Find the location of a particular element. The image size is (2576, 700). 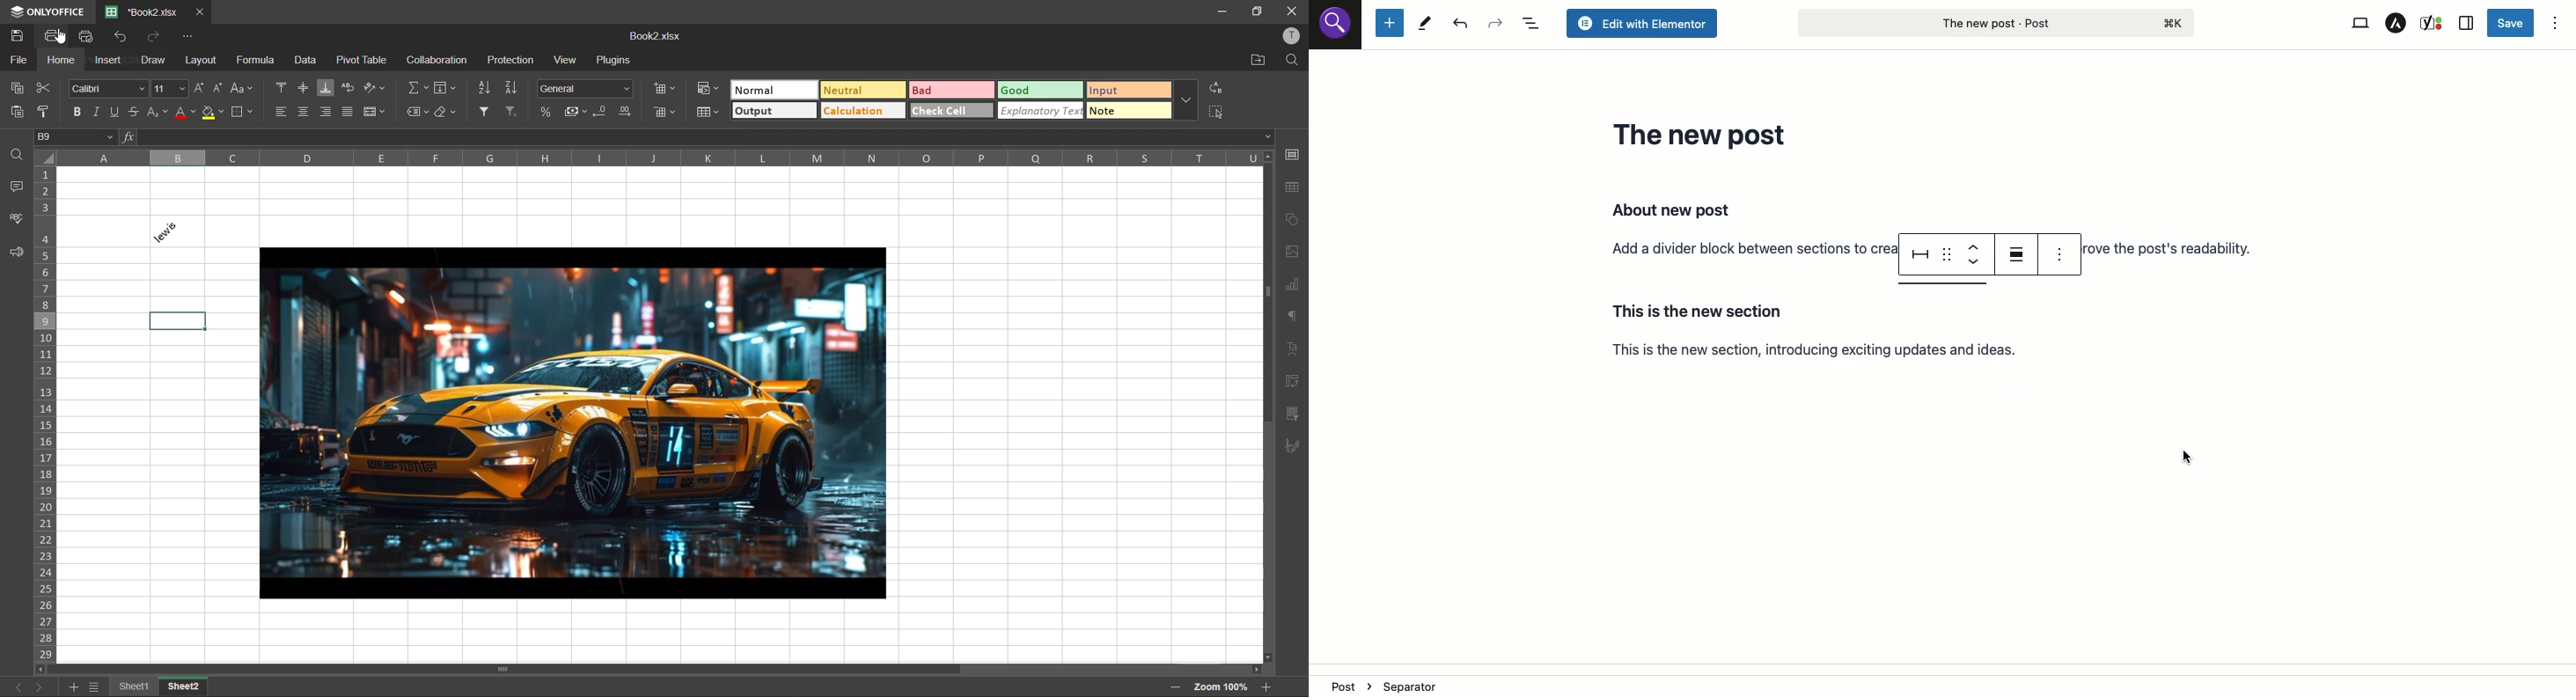

align left is located at coordinates (284, 112).